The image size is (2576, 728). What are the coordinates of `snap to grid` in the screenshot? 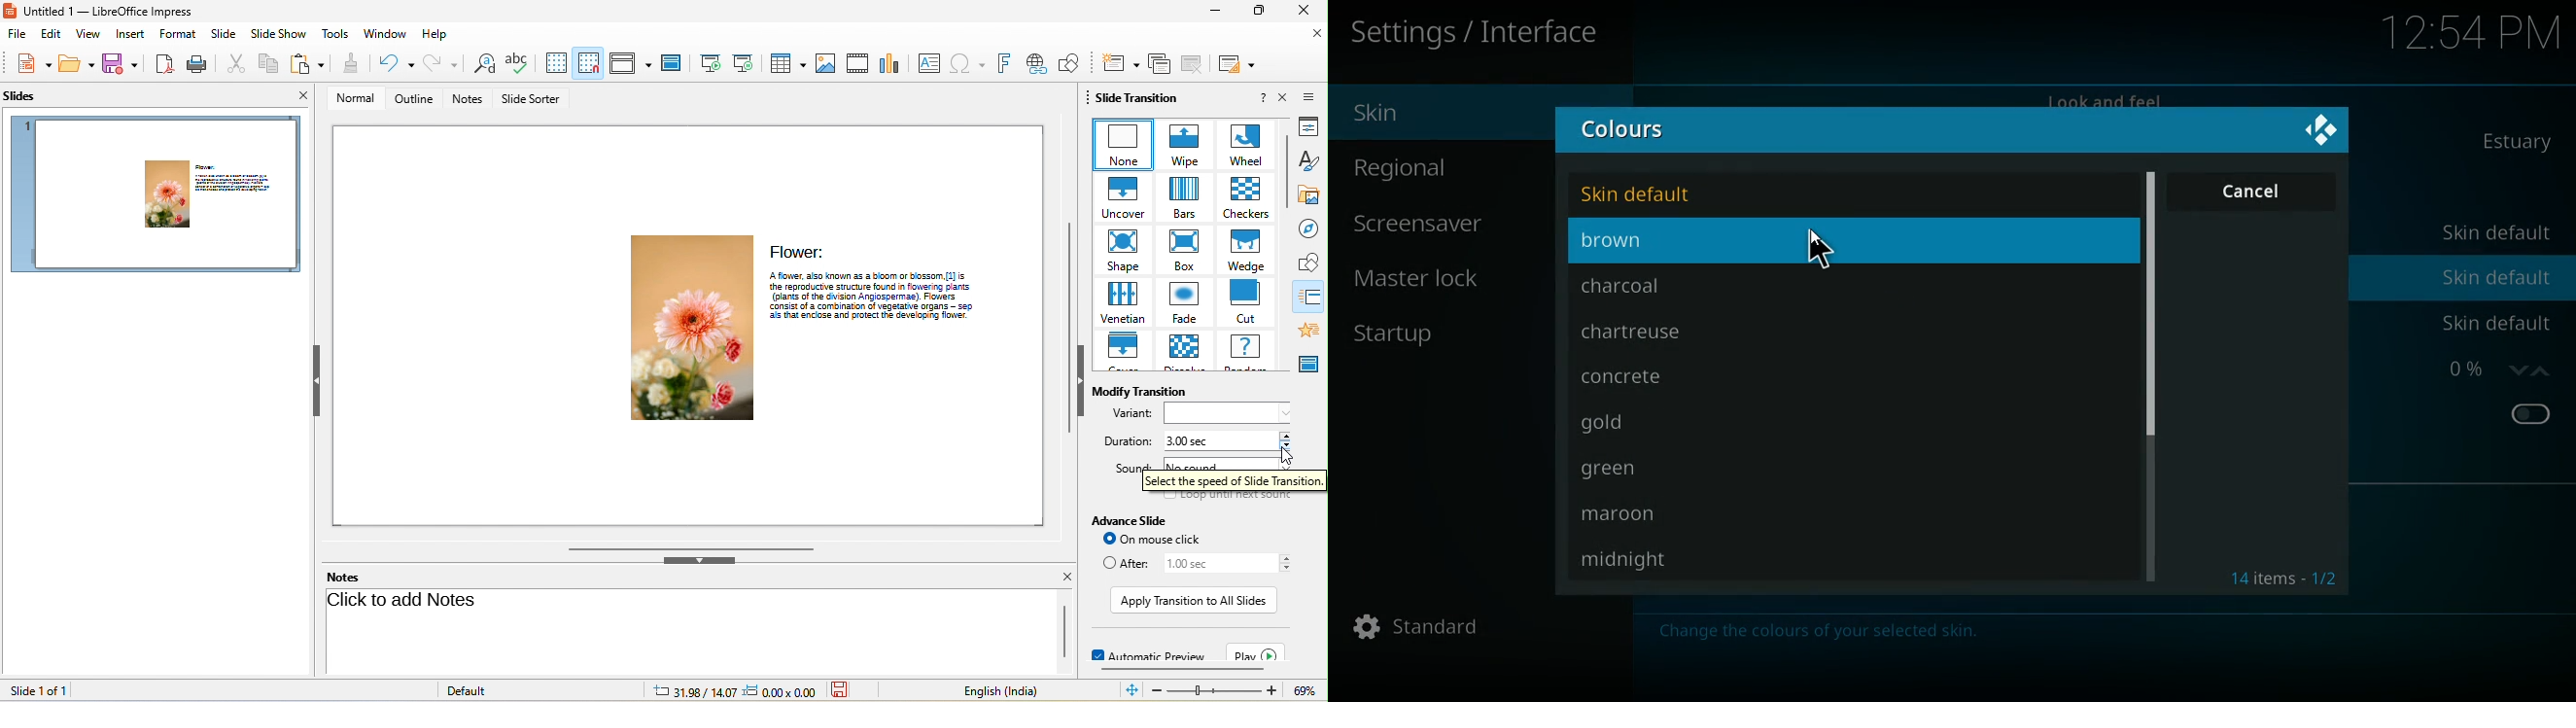 It's located at (589, 64).